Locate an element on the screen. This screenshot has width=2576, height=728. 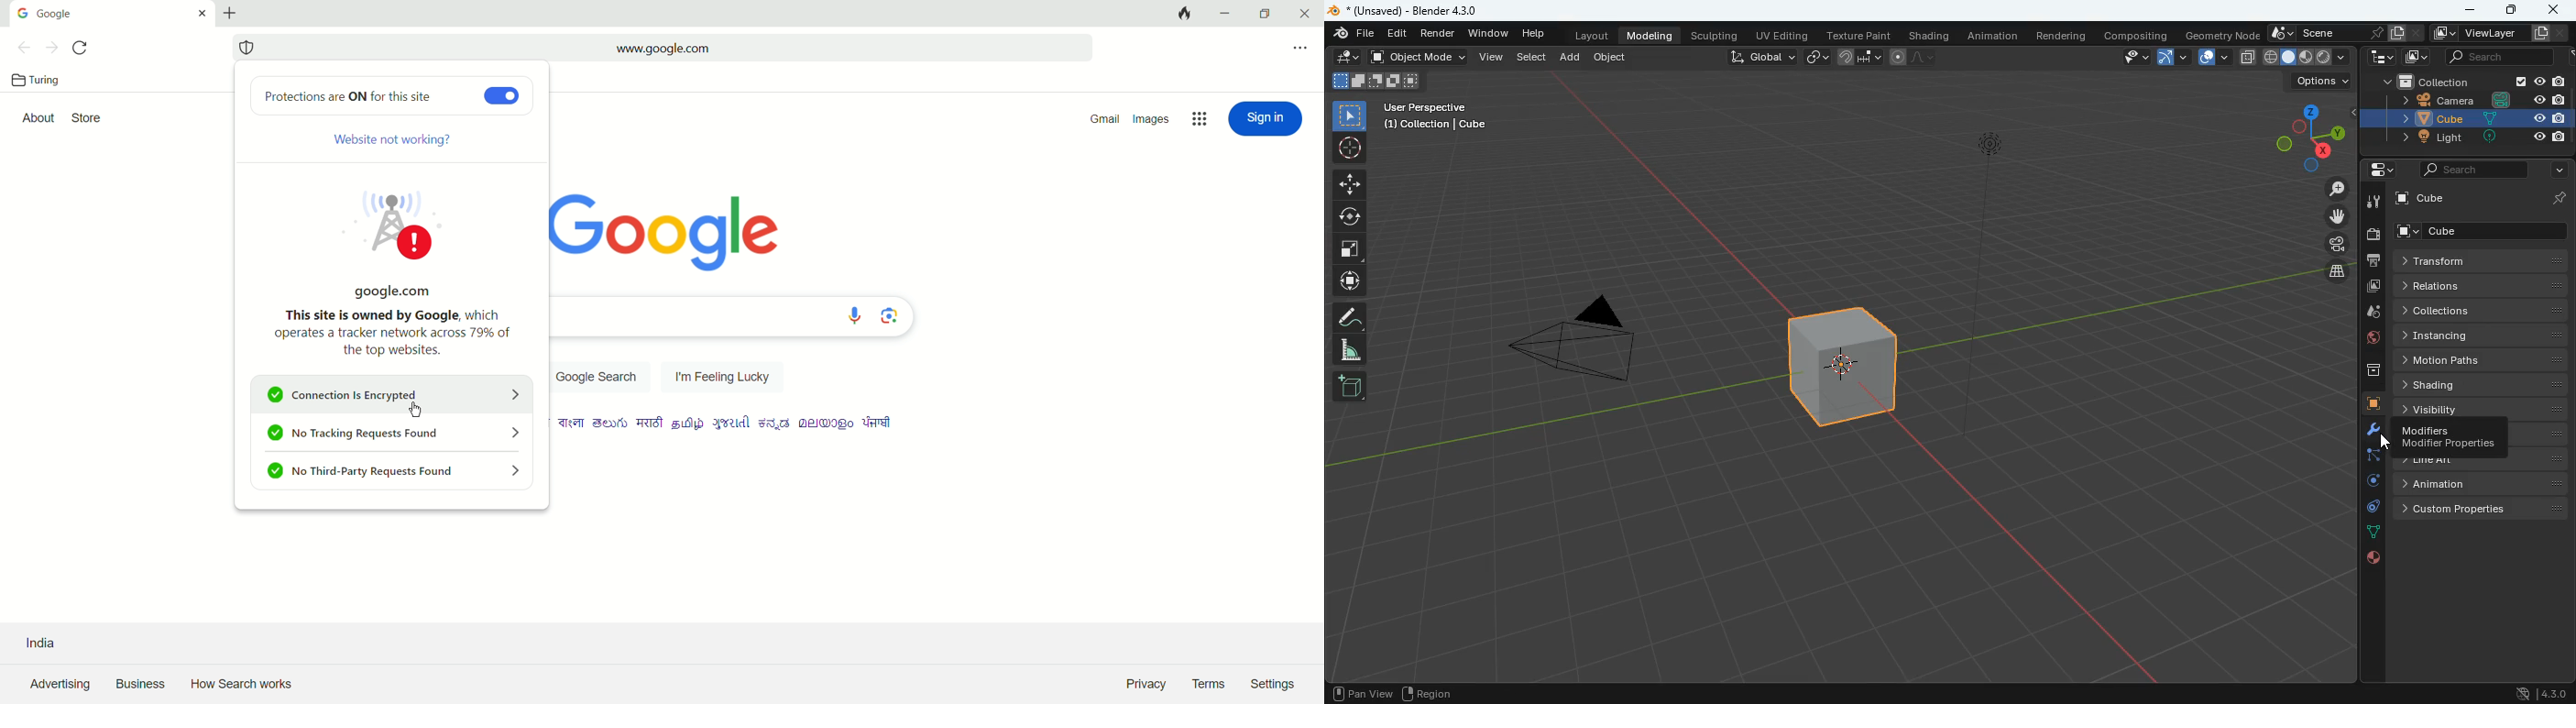
line is located at coordinates (1915, 56).